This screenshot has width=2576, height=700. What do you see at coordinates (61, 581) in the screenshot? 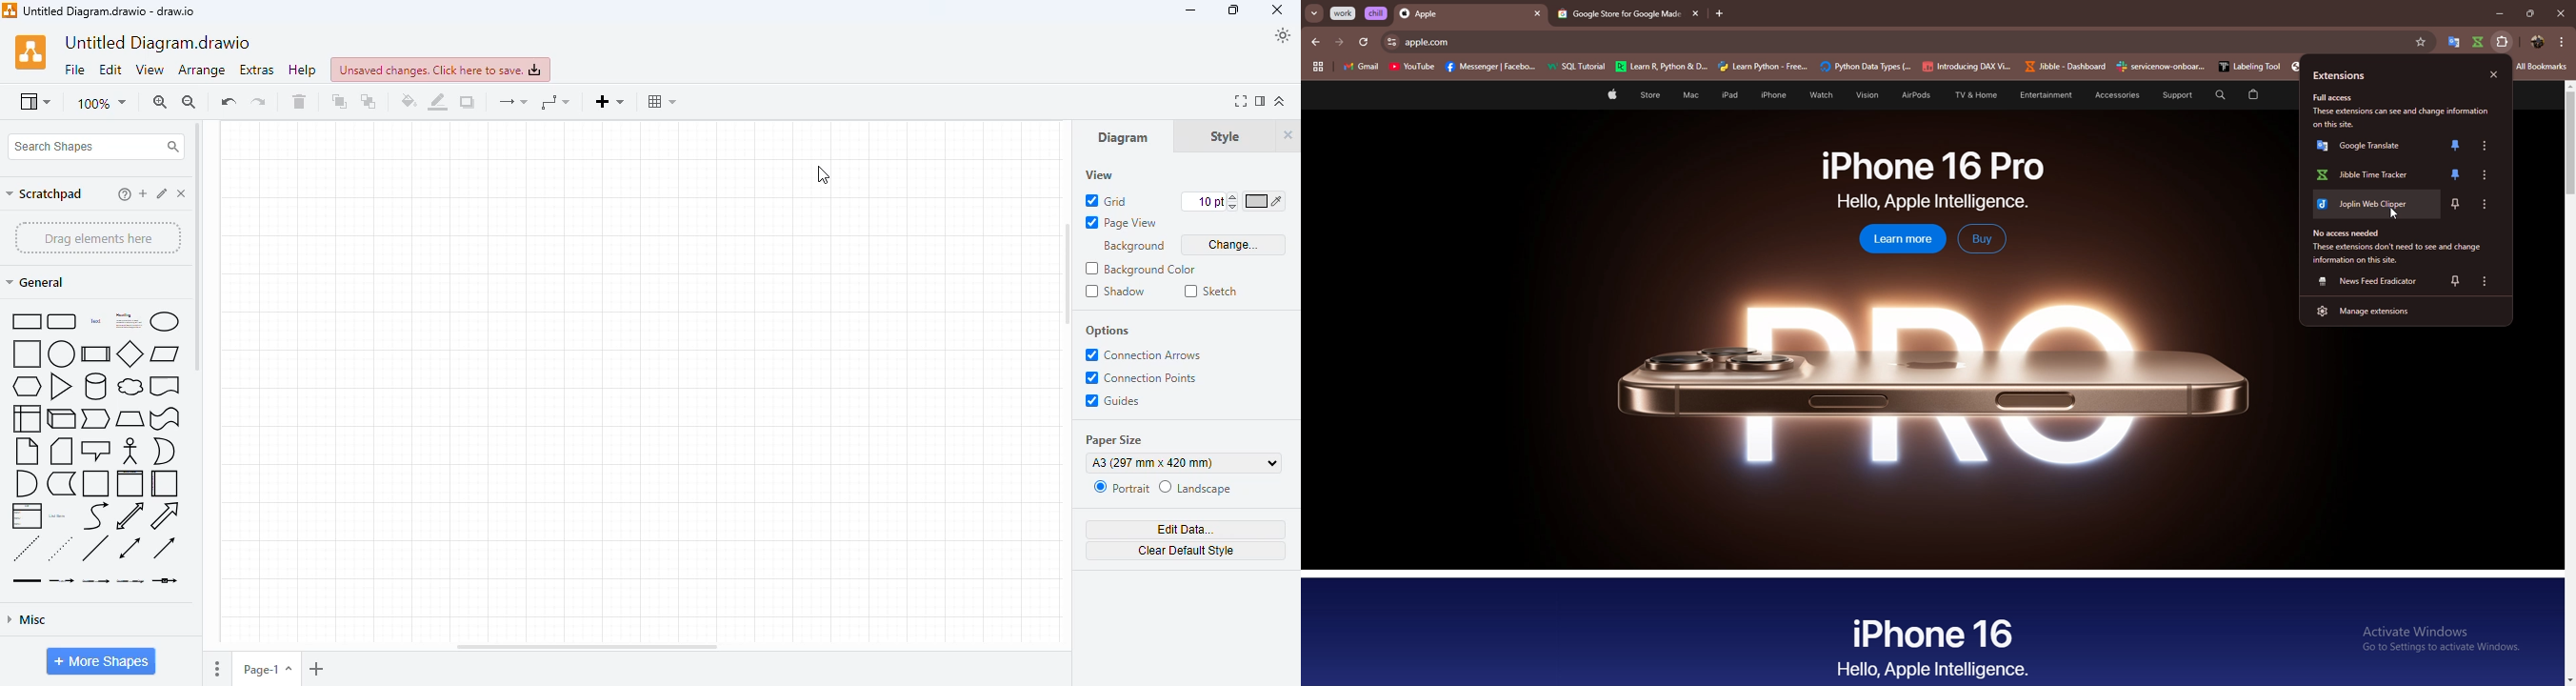
I see `connector with label` at bounding box center [61, 581].